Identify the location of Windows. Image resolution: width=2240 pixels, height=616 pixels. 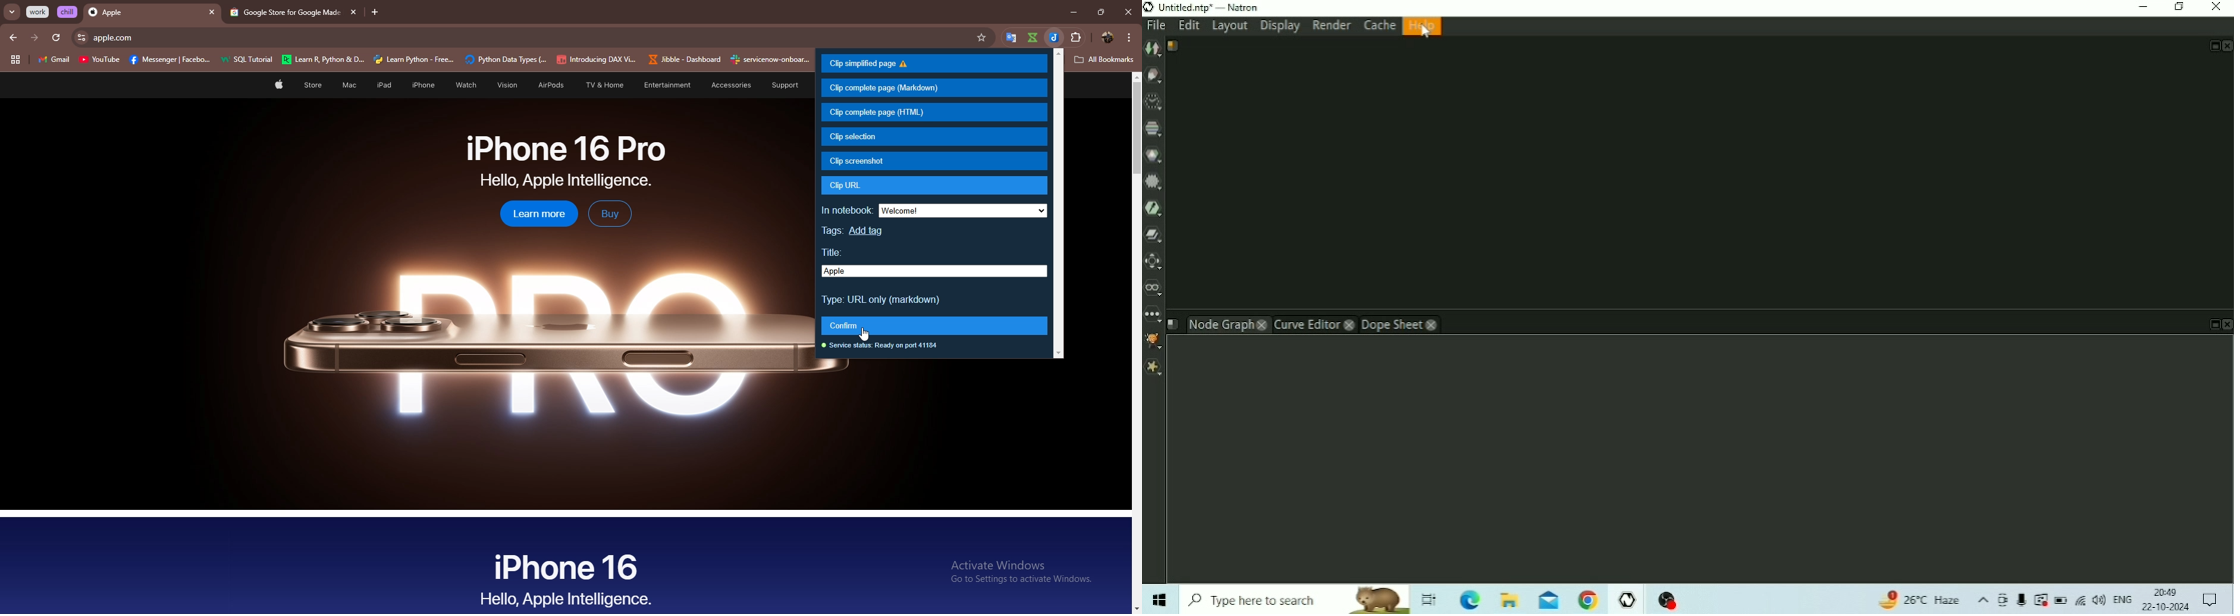
(1162, 600).